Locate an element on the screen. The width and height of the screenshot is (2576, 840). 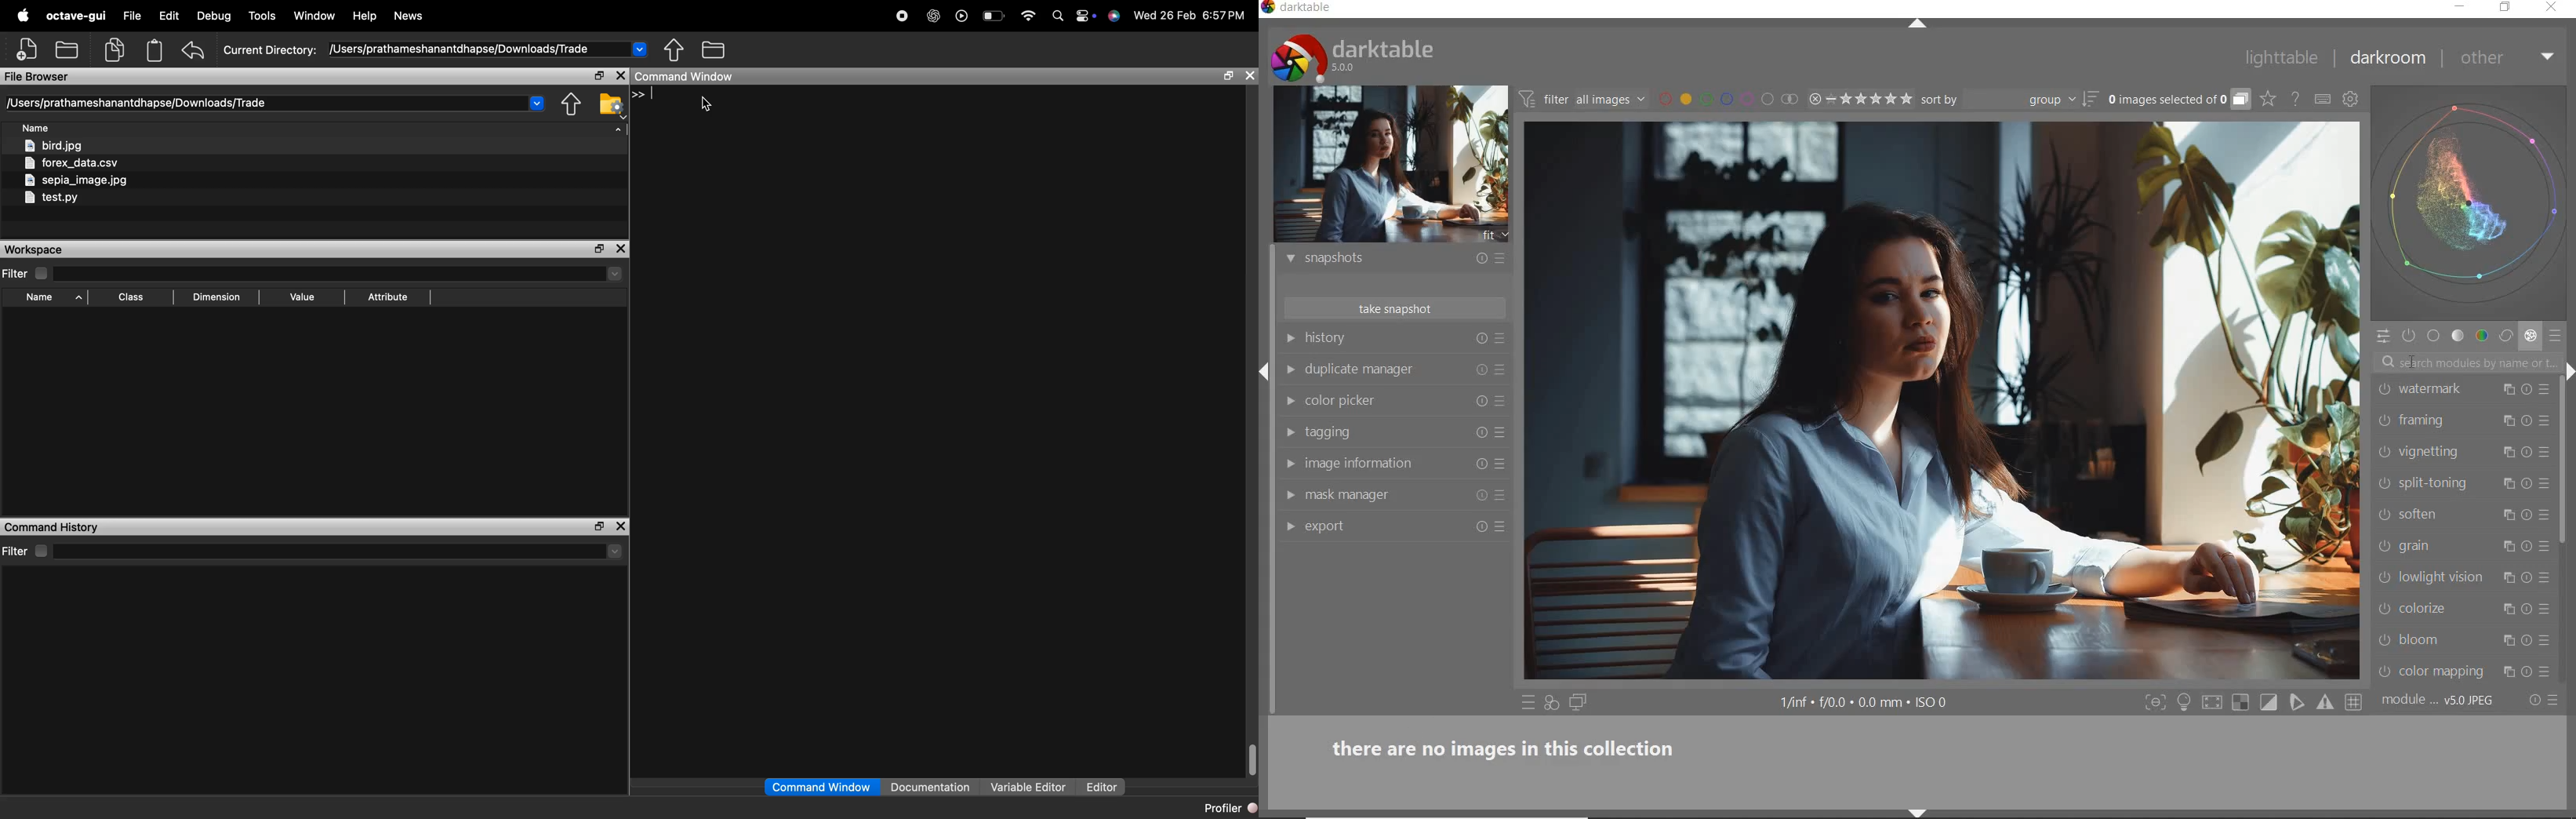
show module is located at coordinates (1288, 259).